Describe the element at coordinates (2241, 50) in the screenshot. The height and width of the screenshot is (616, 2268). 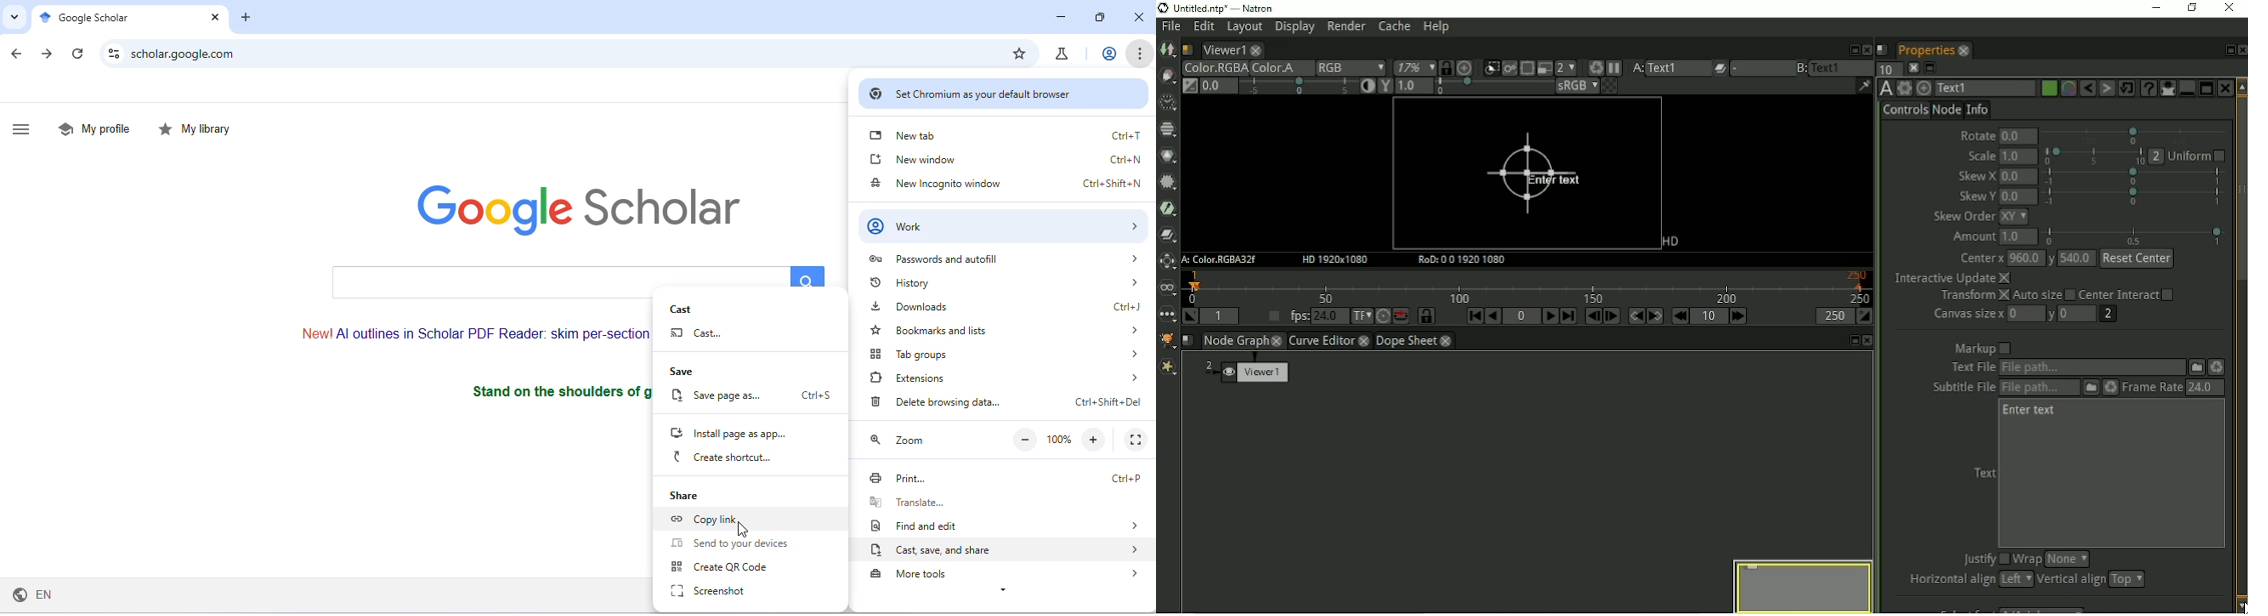
I see `Close` at that location.